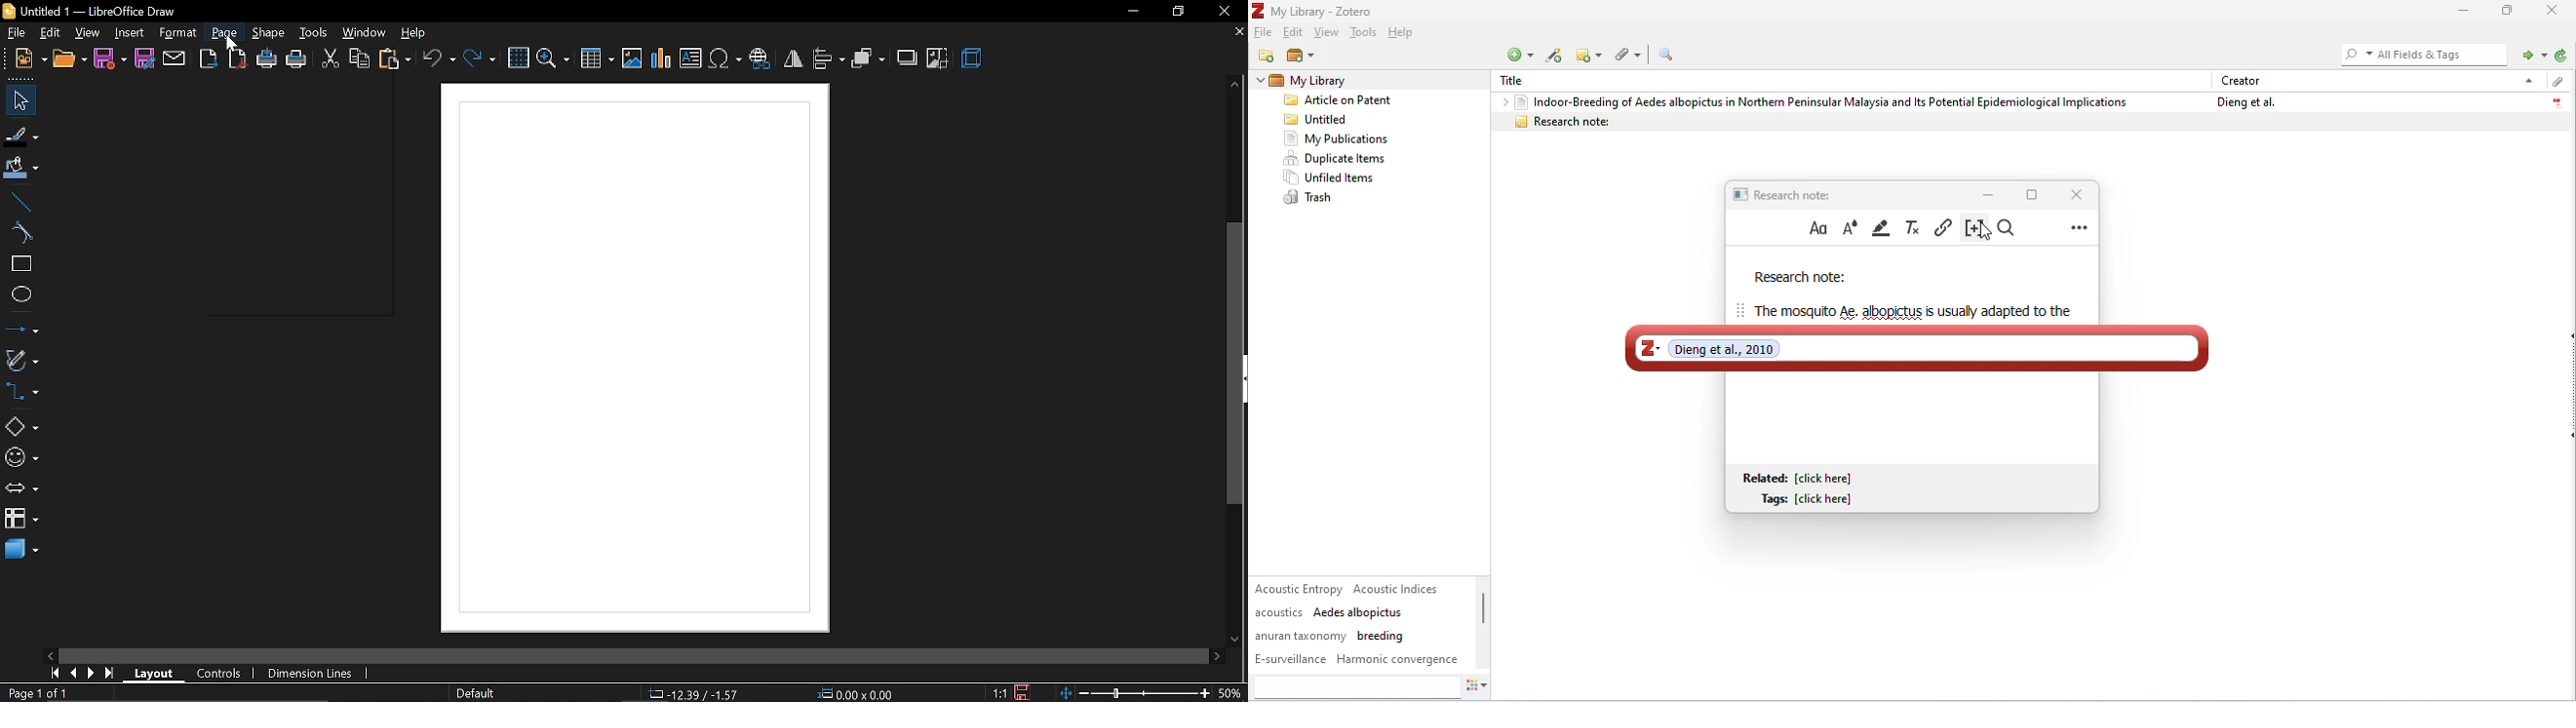 Image resolution: width=2576 pixels, height=728 pixels. What do you see at coordinates (1311, 198) in the screenshot?
I see `trash` at bounding box center [1311, 198].